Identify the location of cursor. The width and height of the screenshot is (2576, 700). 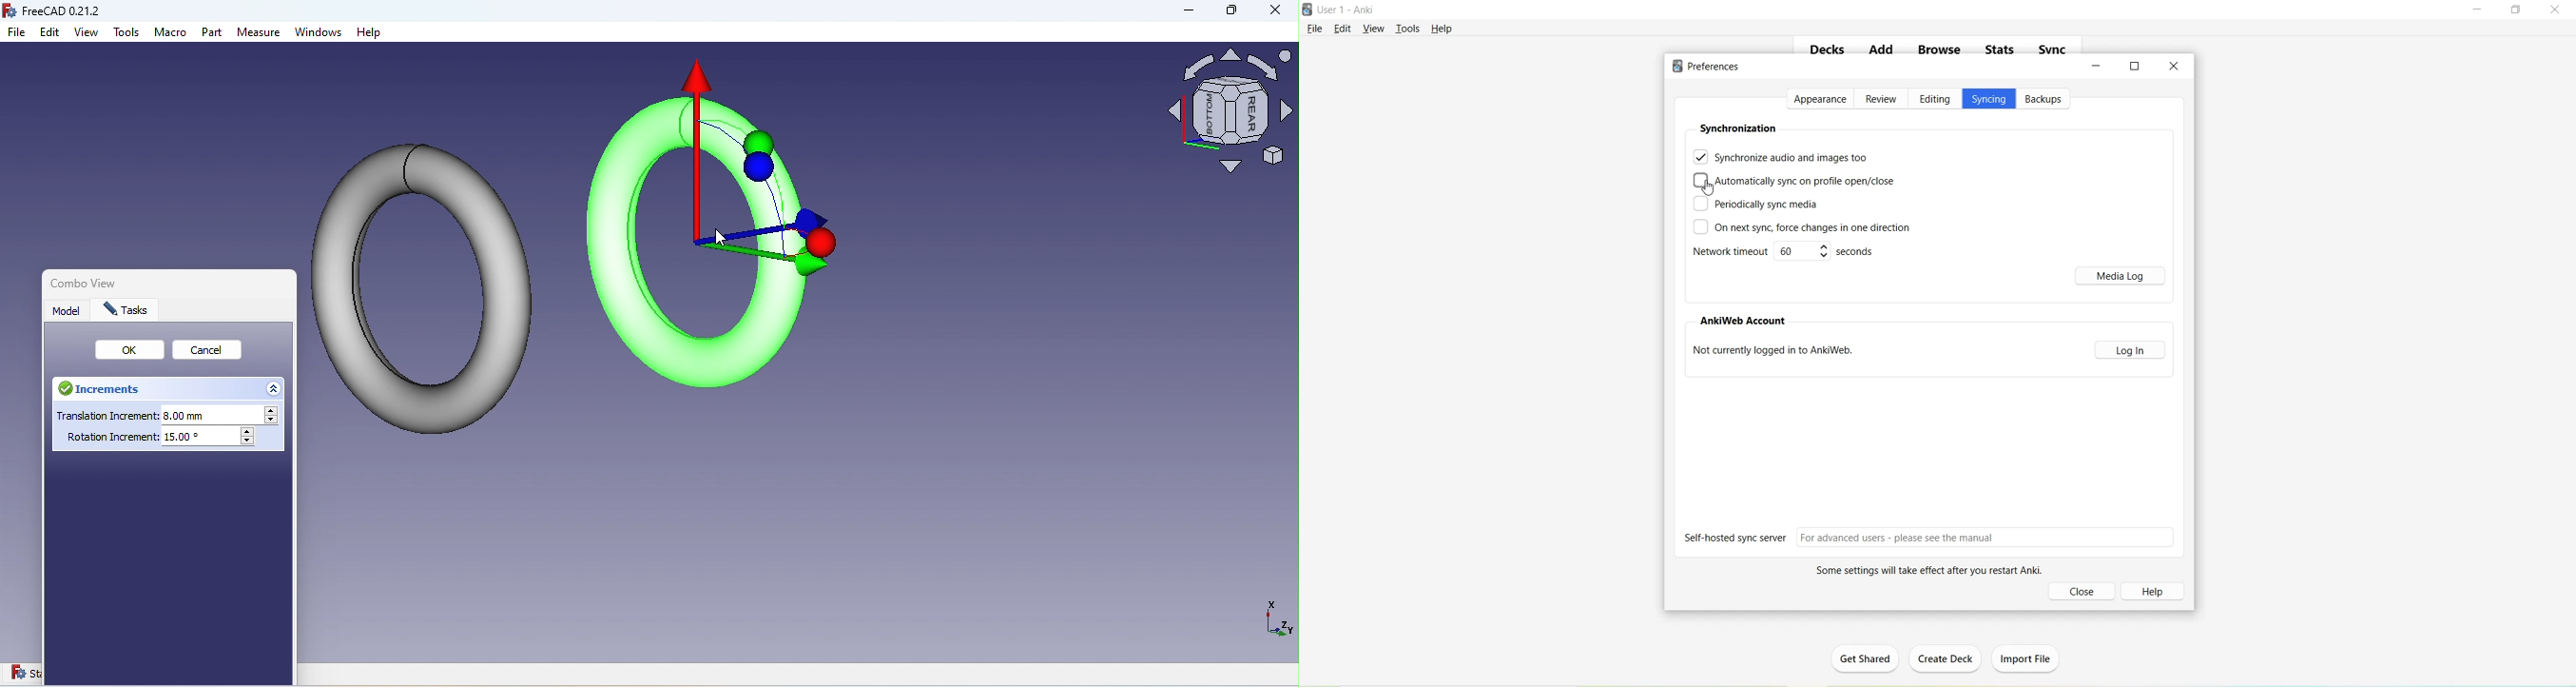
(1707, 188).